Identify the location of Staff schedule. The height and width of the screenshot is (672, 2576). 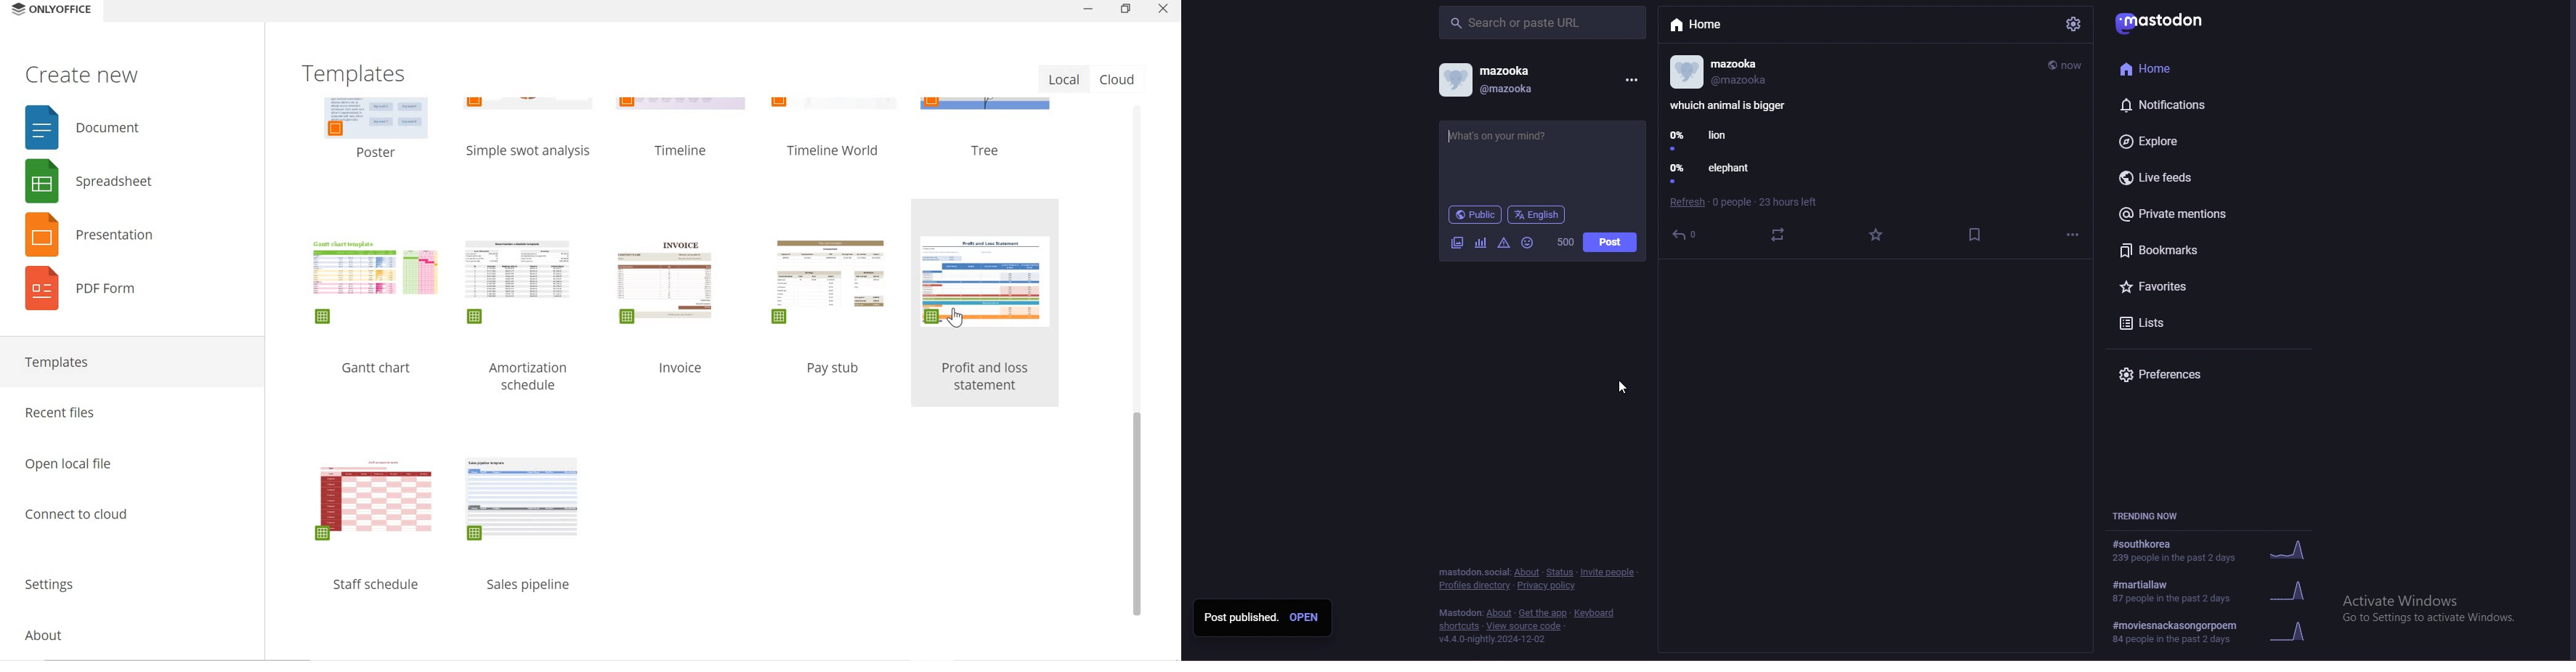
(378, 587).